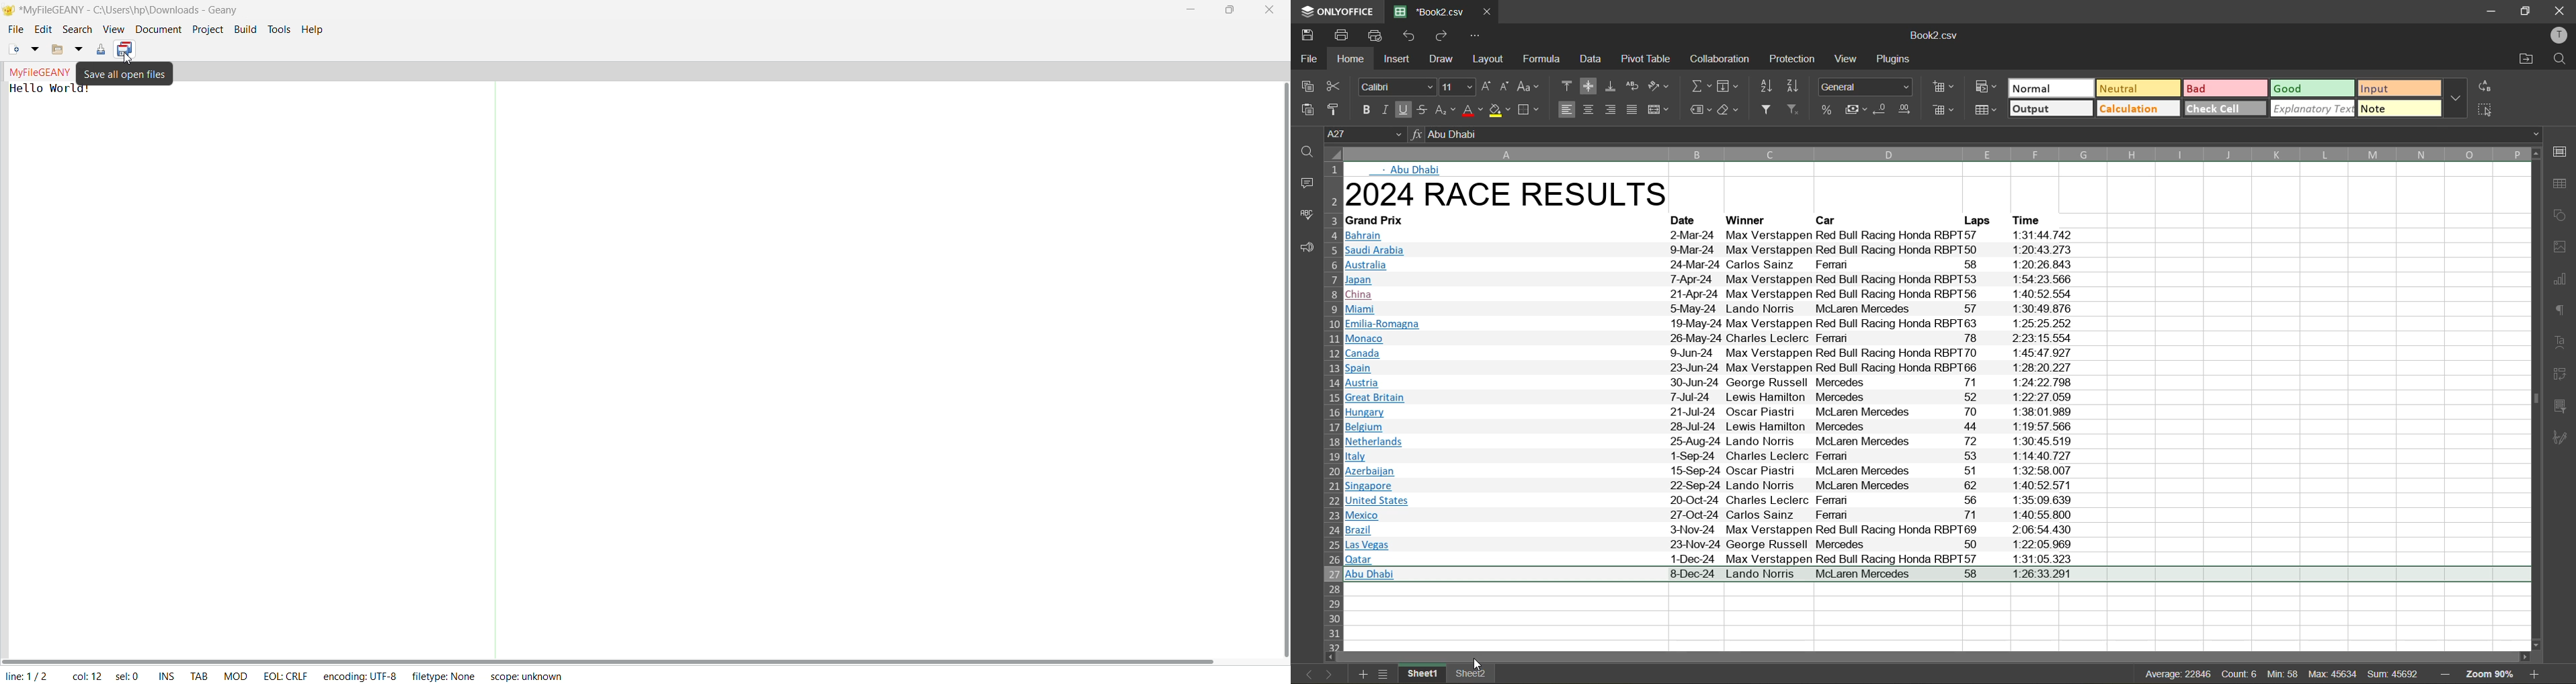  I want to click on zoom in, so click(2537, 675).